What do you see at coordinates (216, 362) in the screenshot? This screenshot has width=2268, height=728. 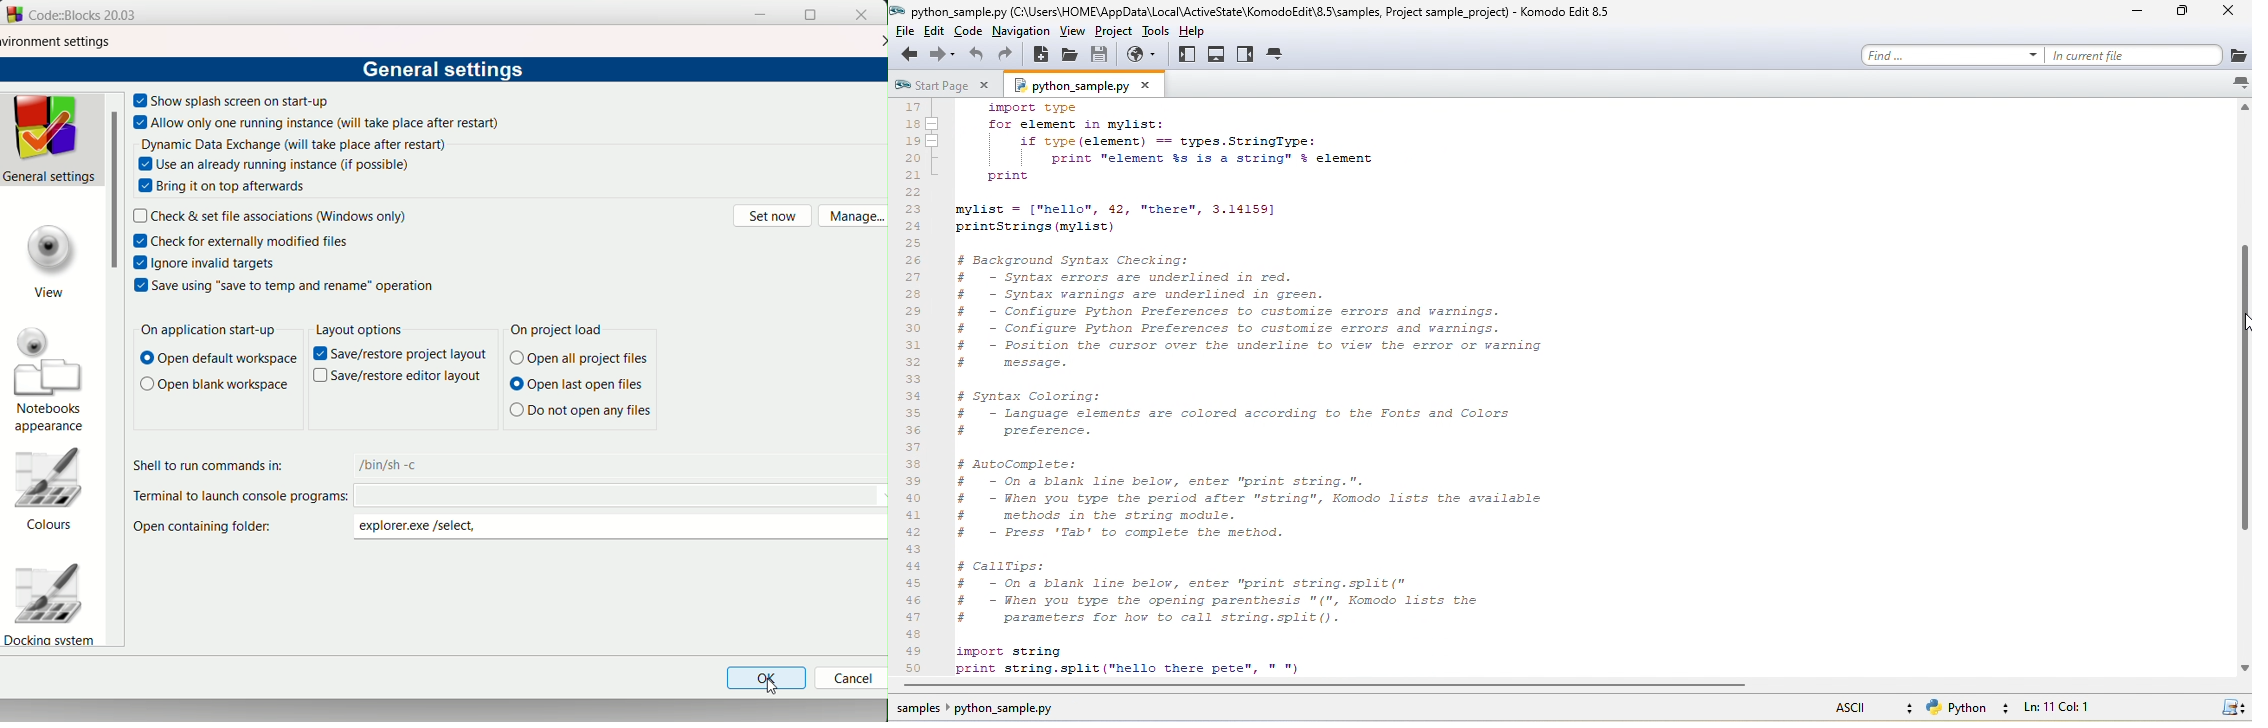 I see `open default workspace` at bounding box center [216, 362].